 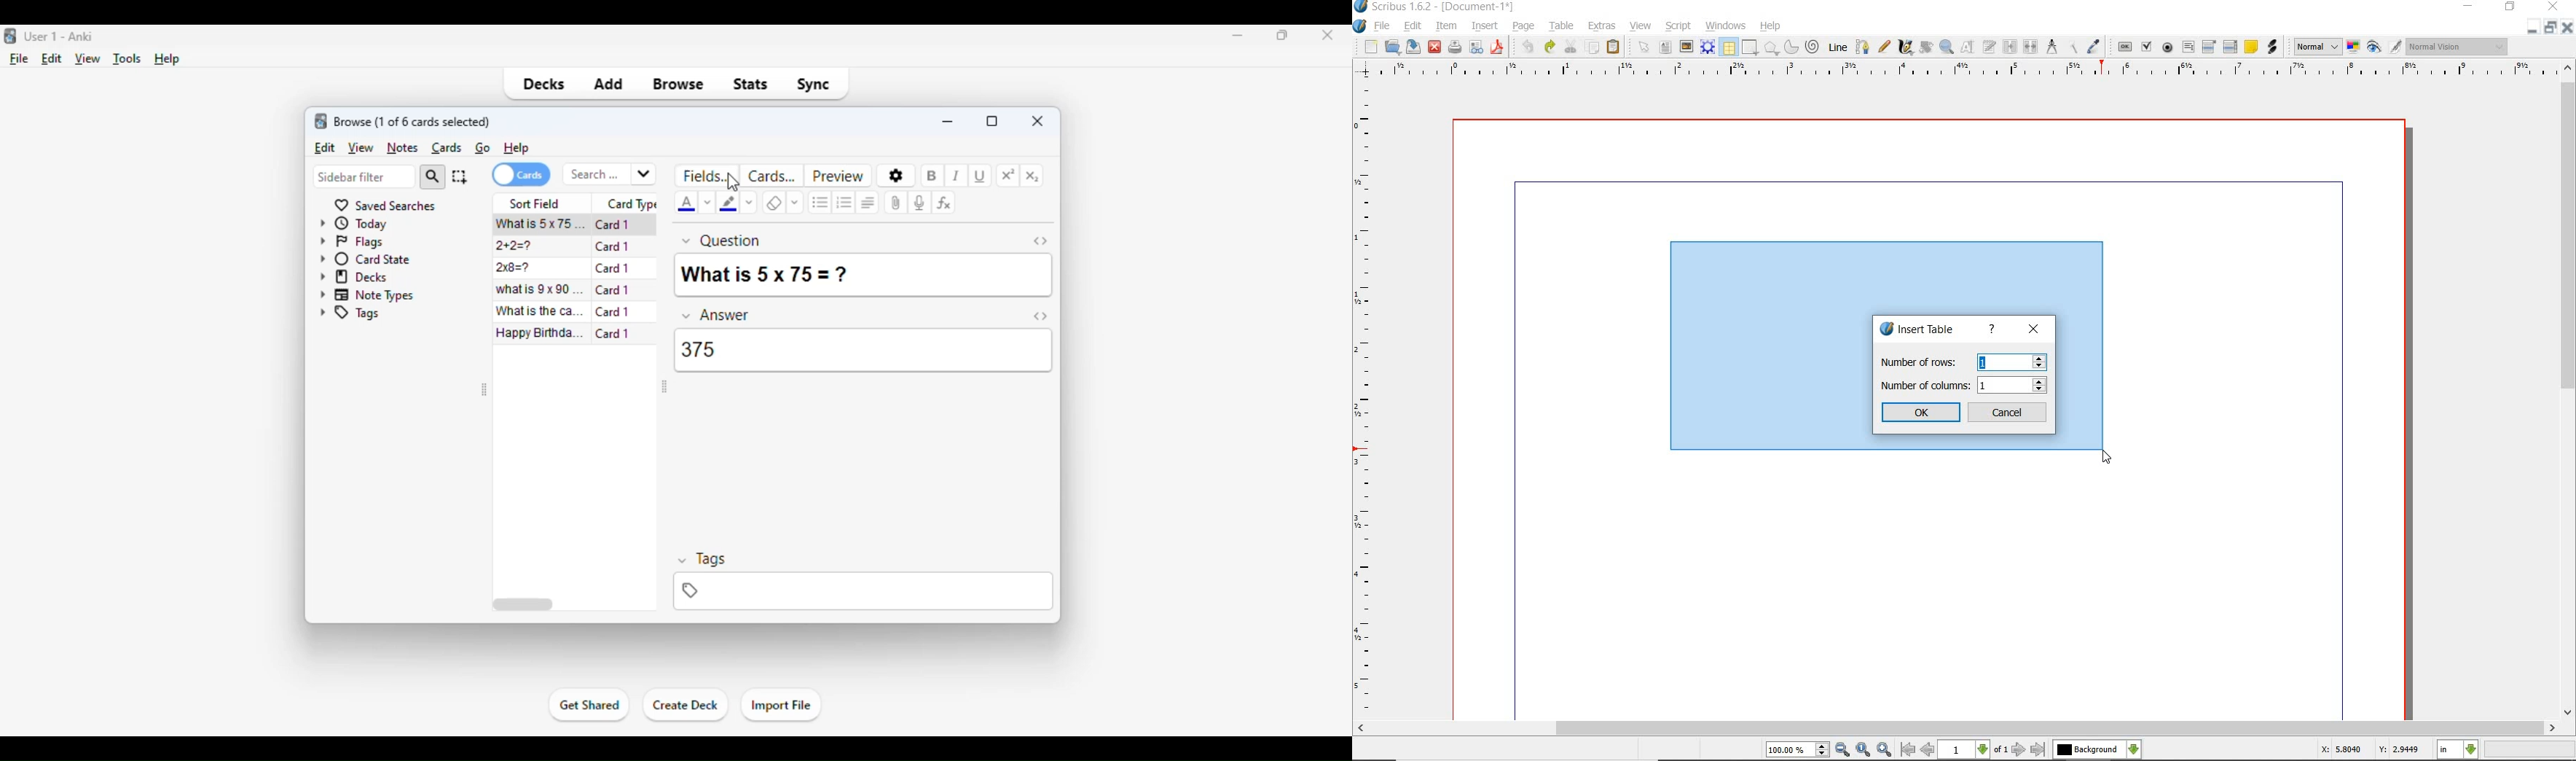 What do you see at coordinates (613, 268) in the screenshot?
I see `card 1` at bounding box center [613, 268].